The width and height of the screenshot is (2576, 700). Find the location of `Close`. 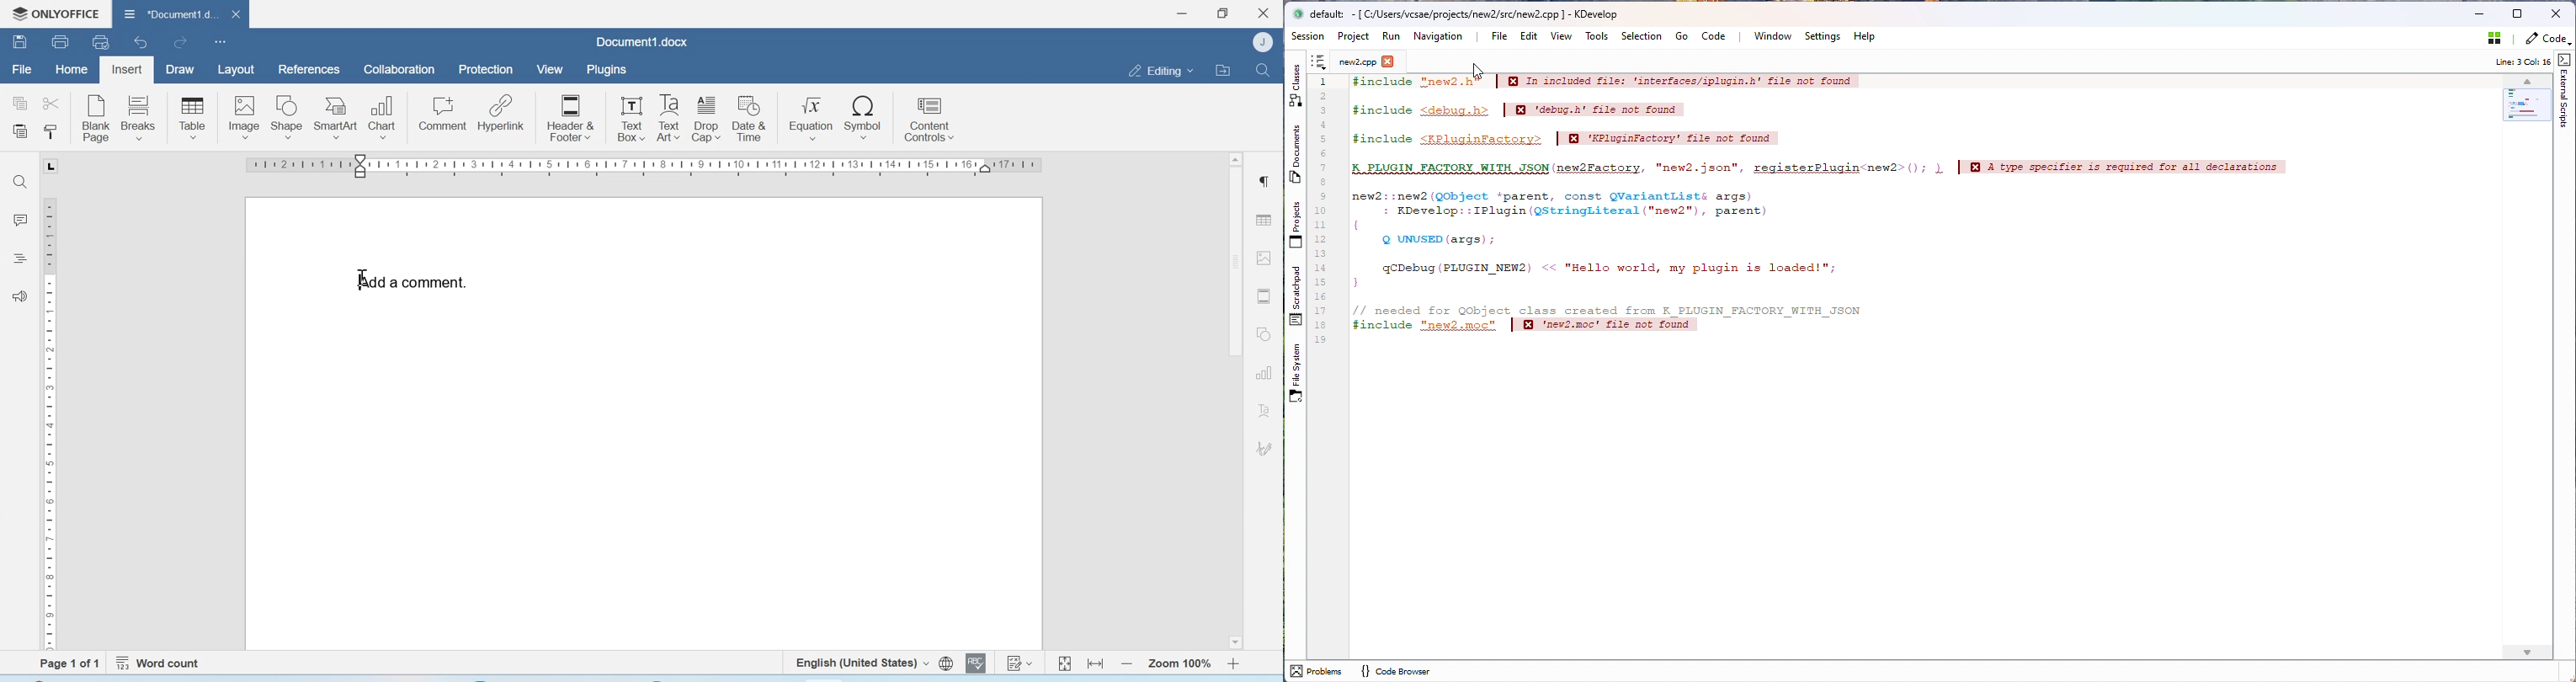

Close is located at coordinates (1265, 13).